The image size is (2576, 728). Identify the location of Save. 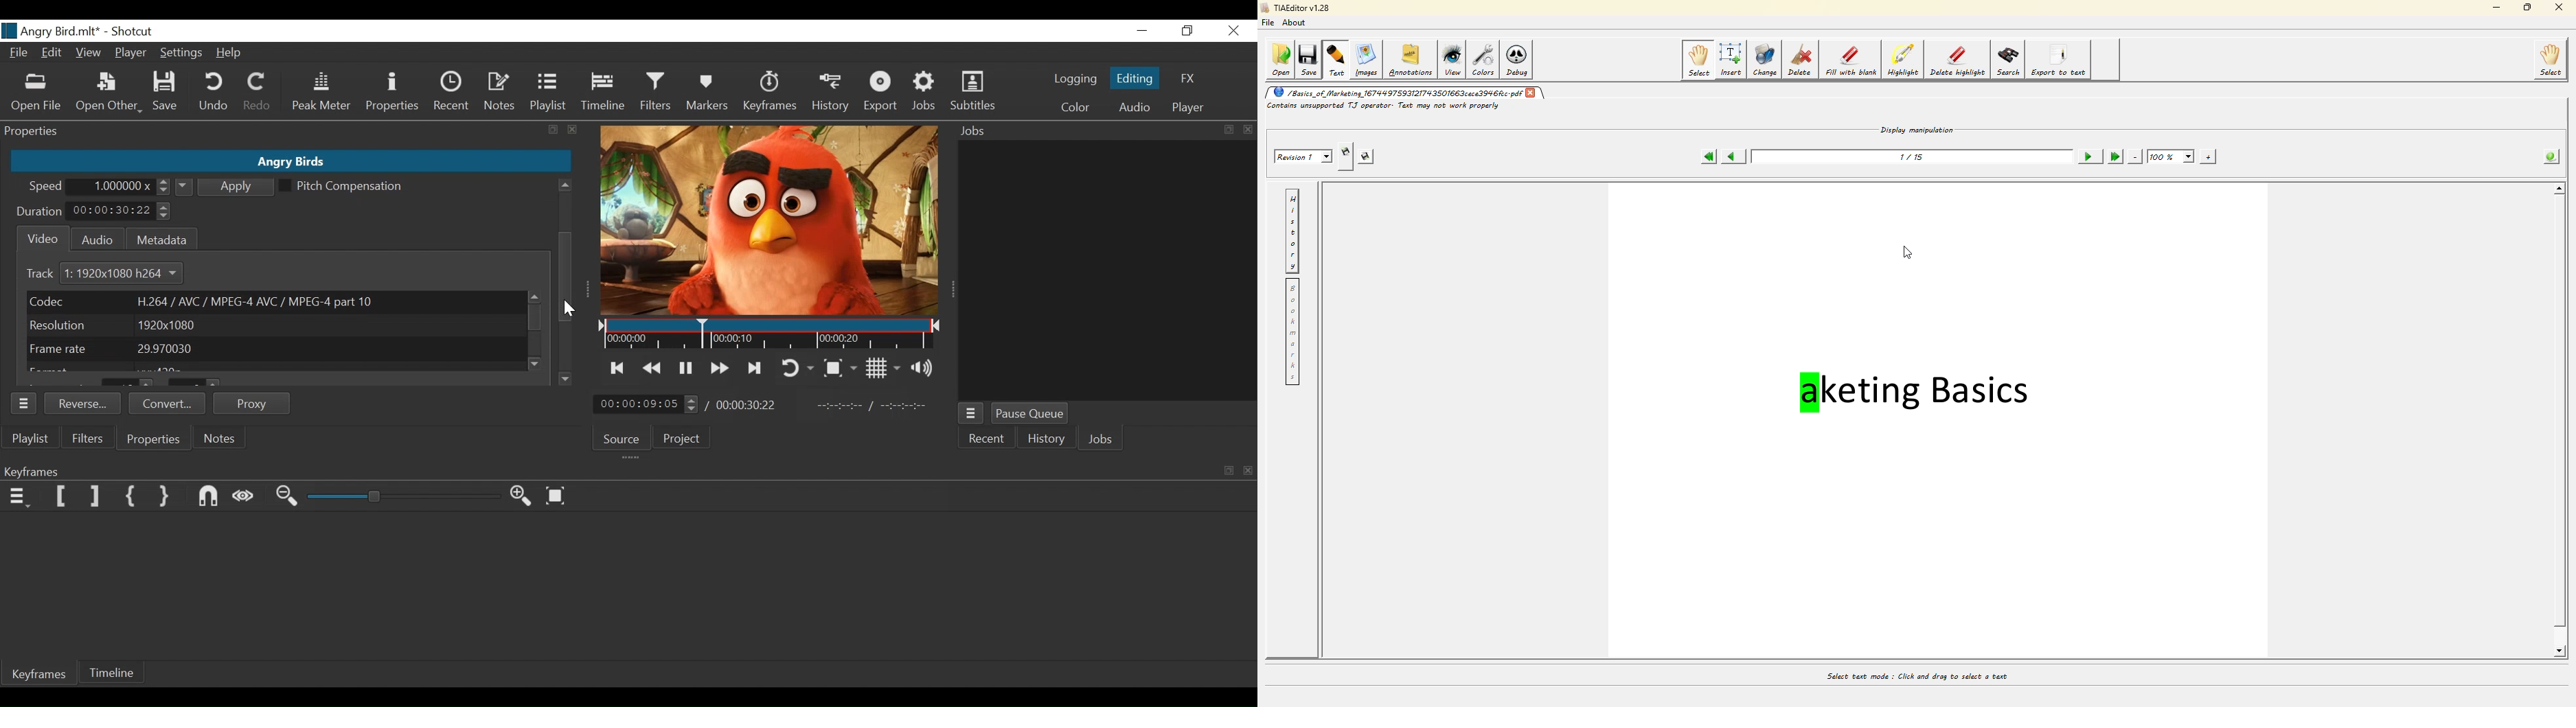
(166, 92).